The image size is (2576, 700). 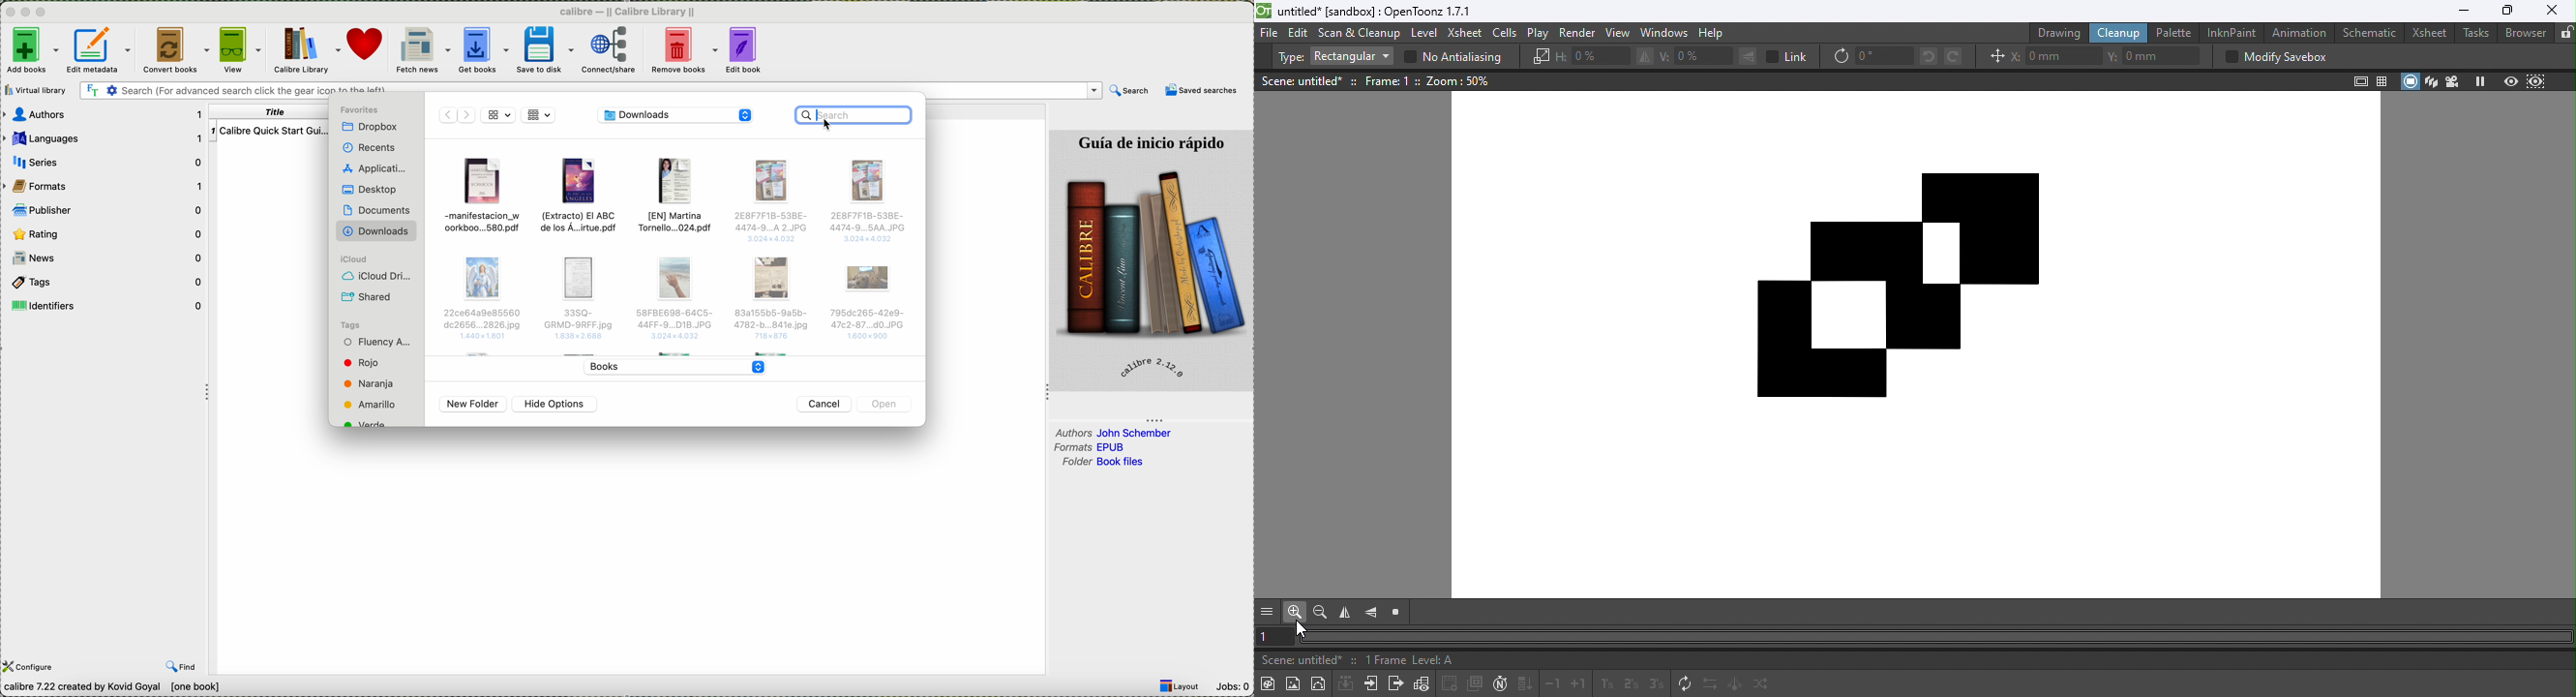 What do you see at coordinates (680, 115) in the screenshot?
I see `location` at bounding box center [680, 115].